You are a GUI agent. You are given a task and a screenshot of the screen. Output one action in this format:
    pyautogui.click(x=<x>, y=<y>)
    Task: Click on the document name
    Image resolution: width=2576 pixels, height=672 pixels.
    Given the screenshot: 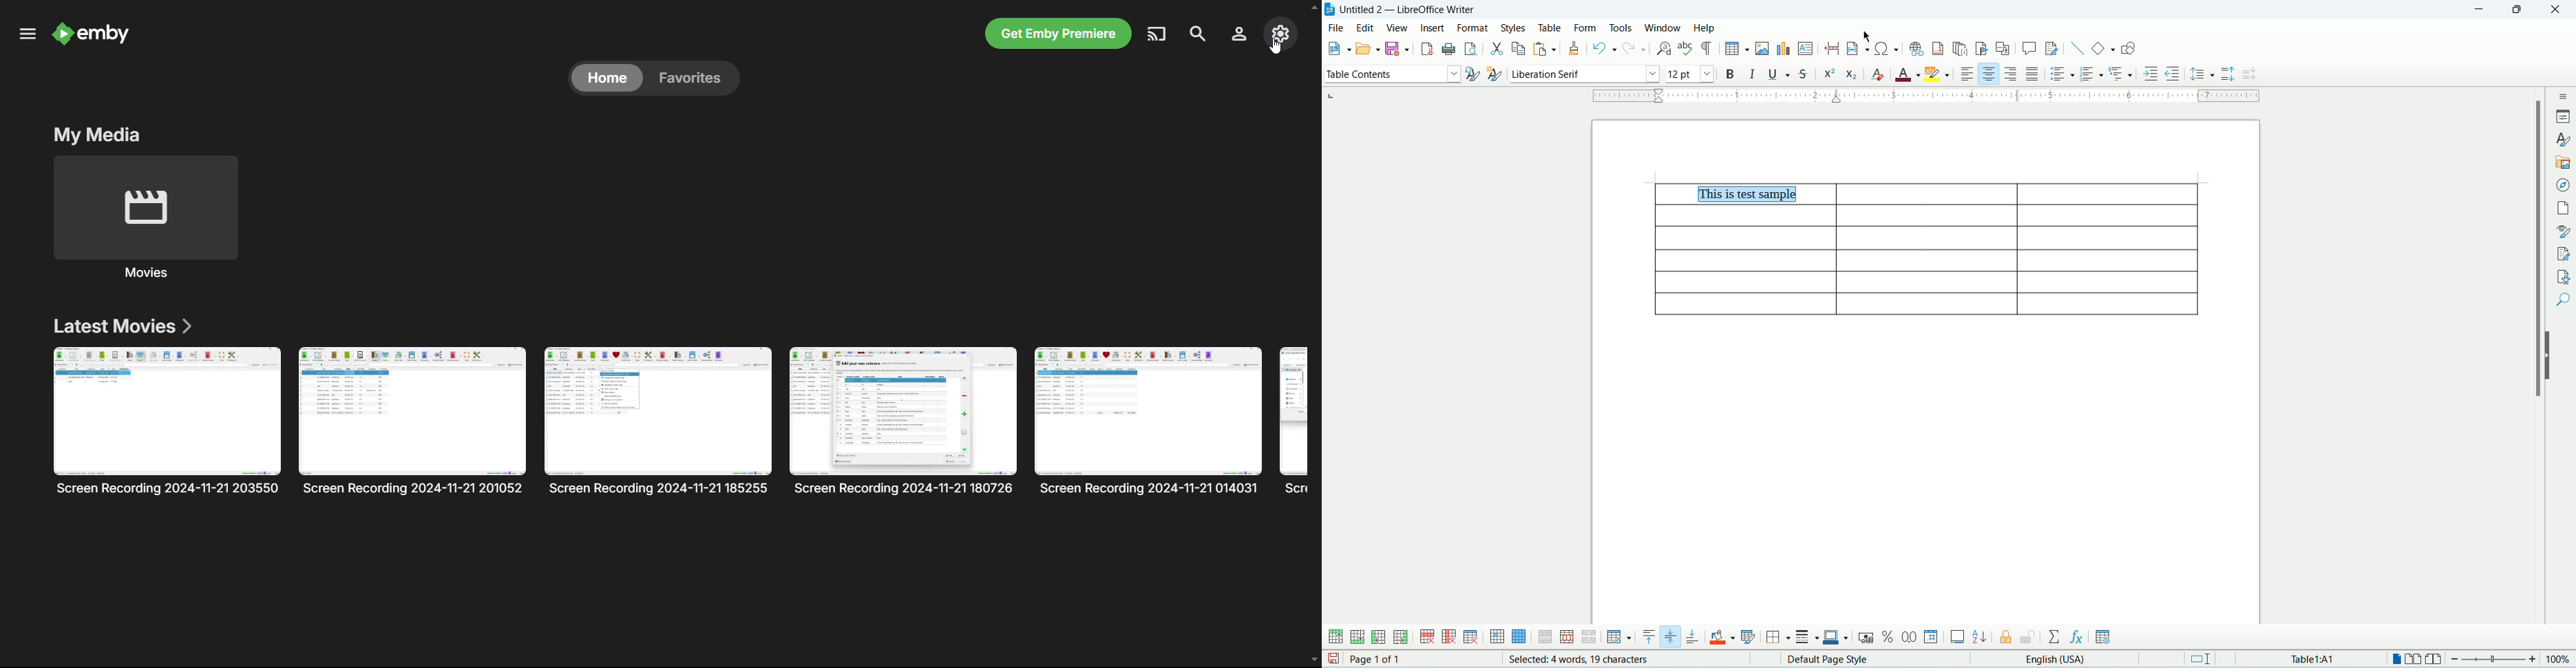 What is the action you would take?
    pyautogui.click(x=1414, y=8)
    